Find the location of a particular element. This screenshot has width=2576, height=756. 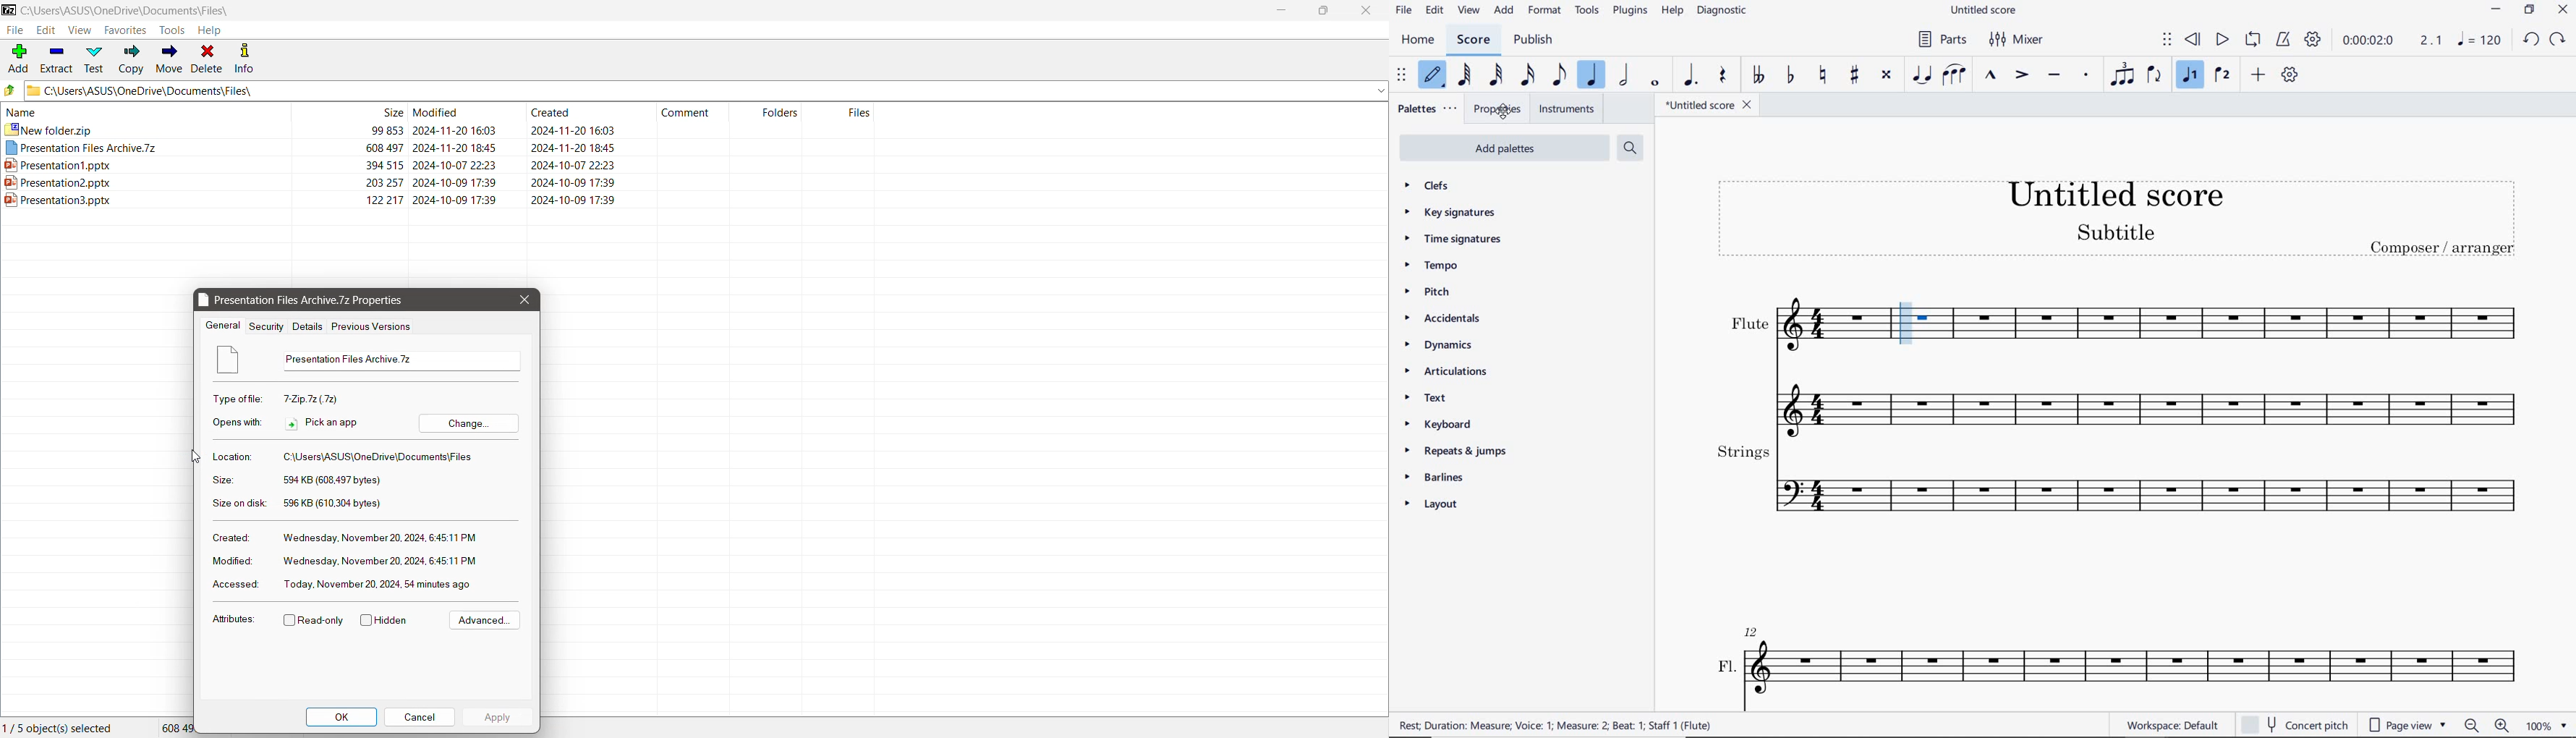

TOGGLE FLAT is located at coordinates (1790, 76).